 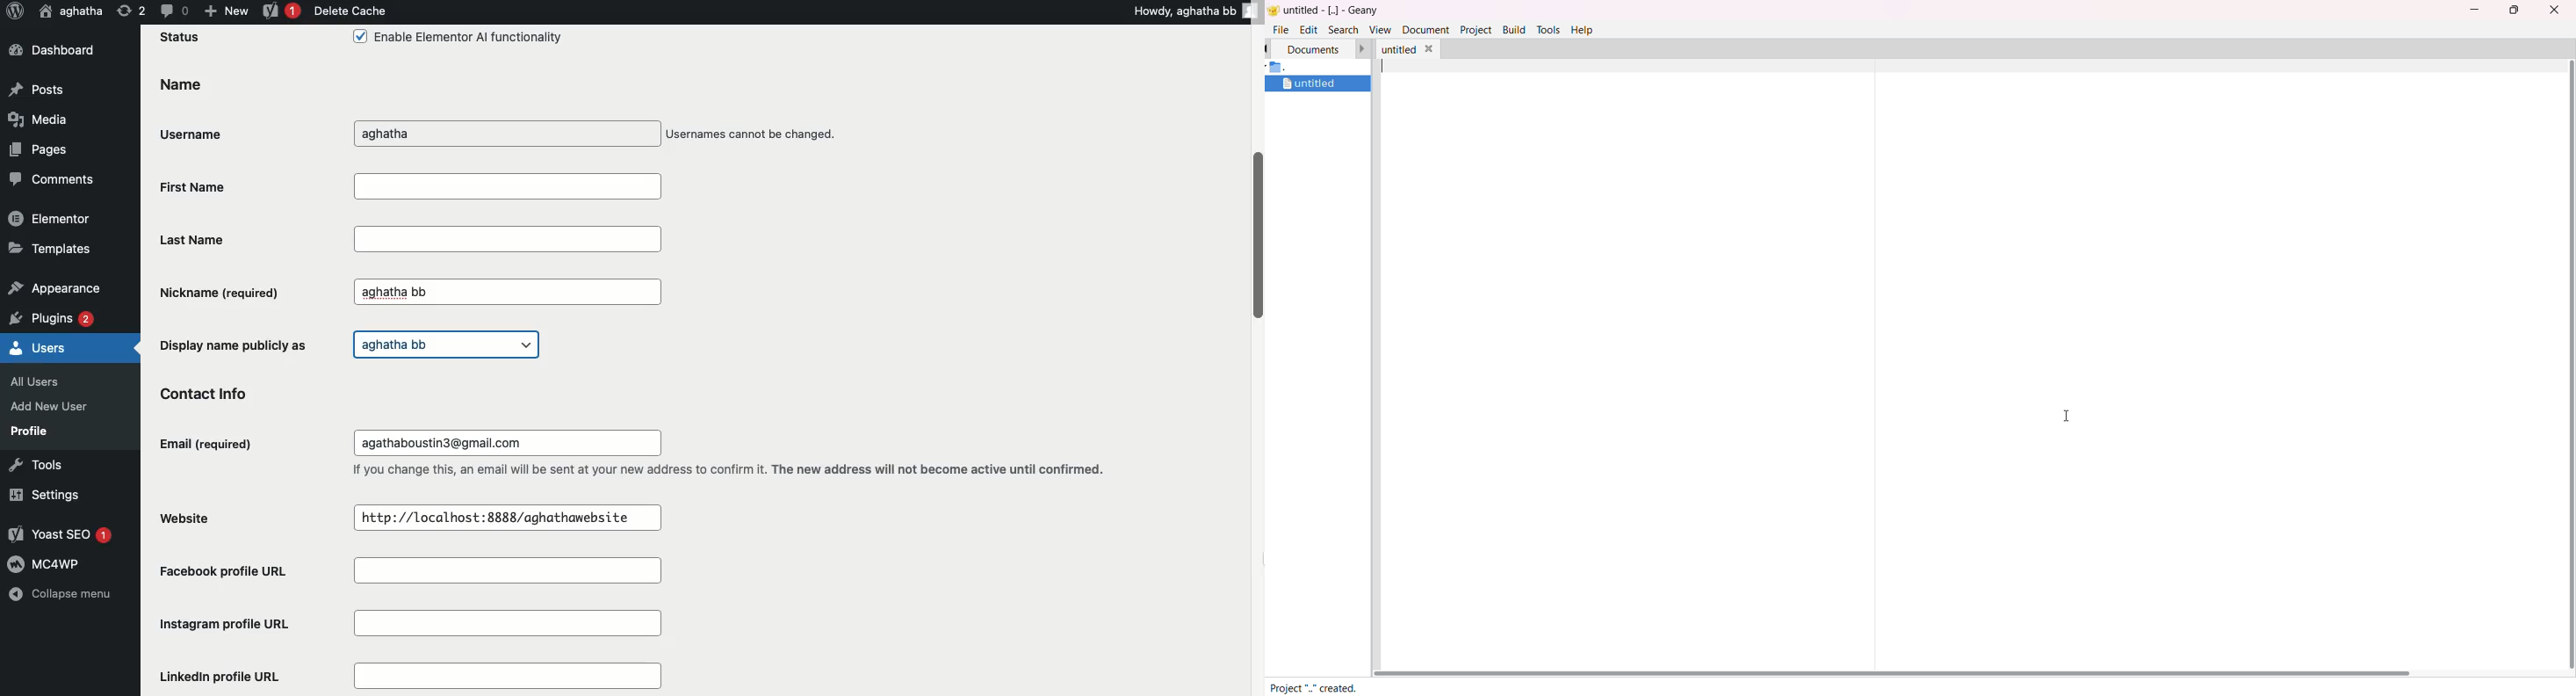 What do you see at coordinates (54, 286) in the screenshot?
I see `Appearance` at bounding box center [54, 286].